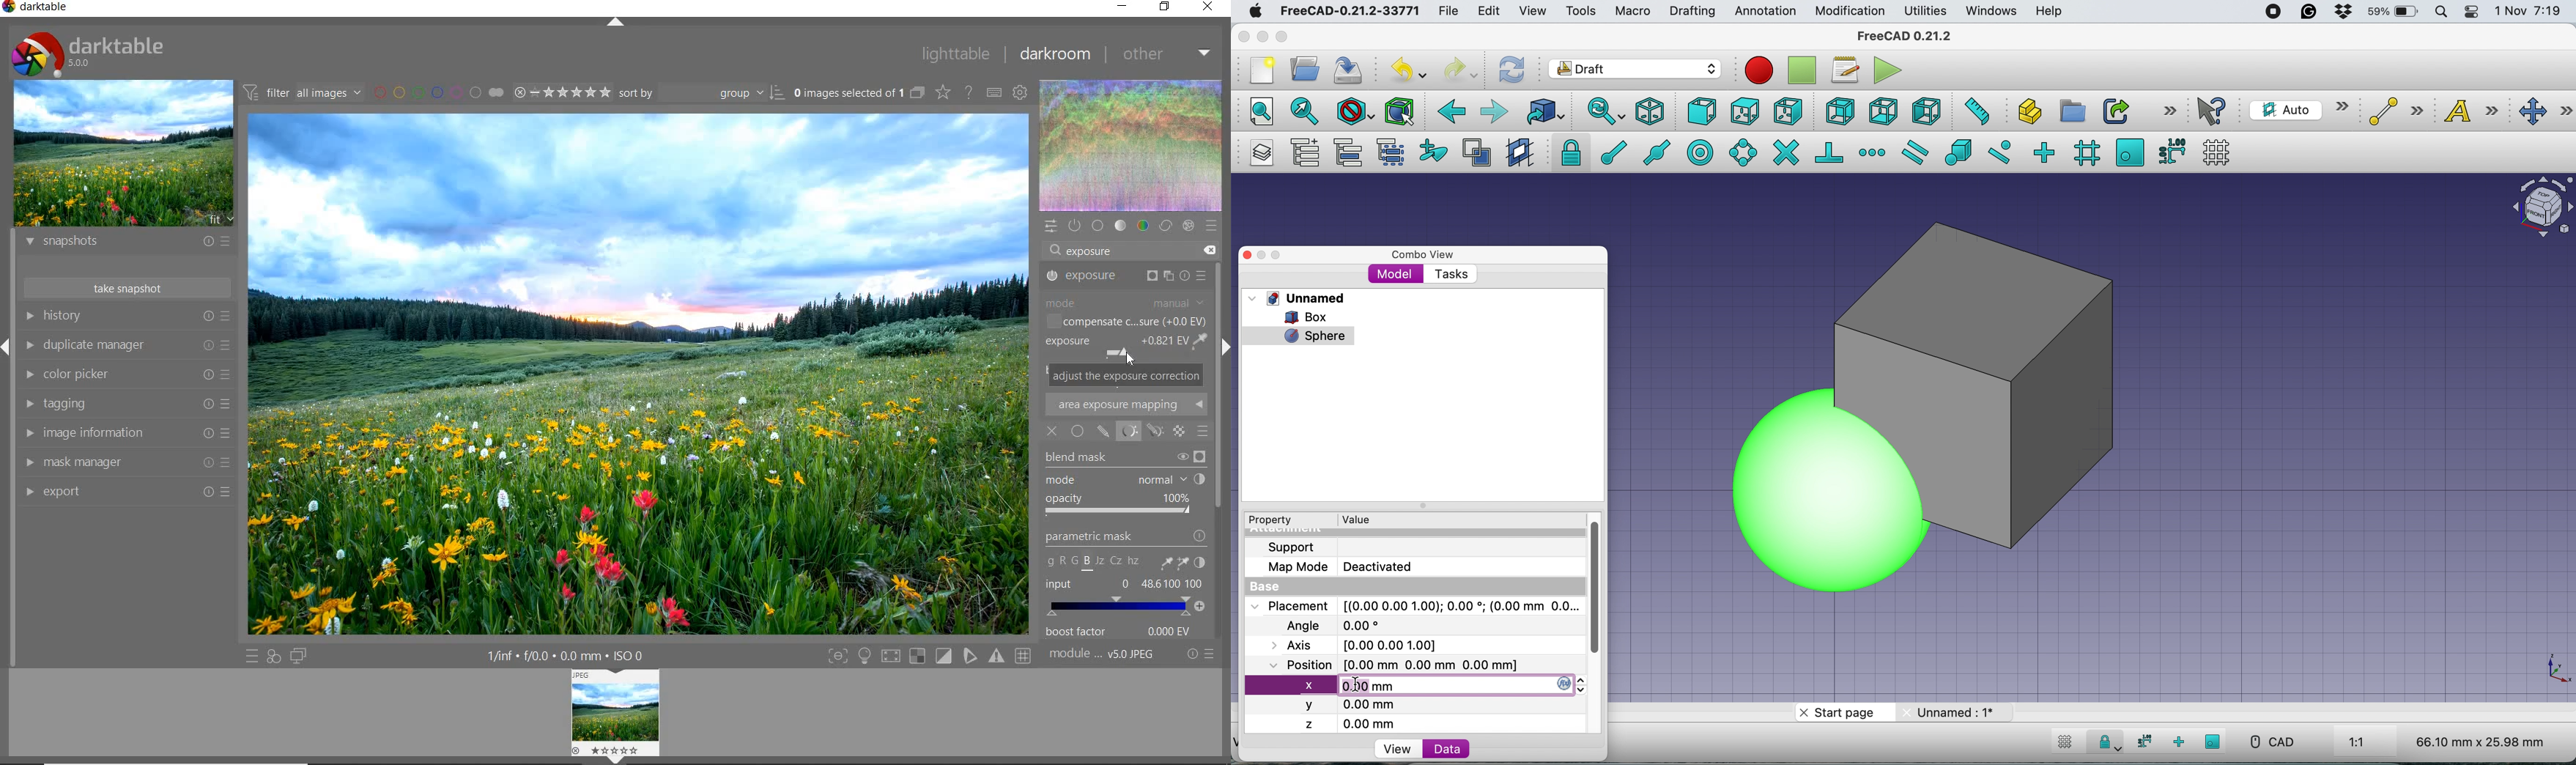  Describe the element at coordinates (1351, 152) in the screenshot. I see `move group` at that location.